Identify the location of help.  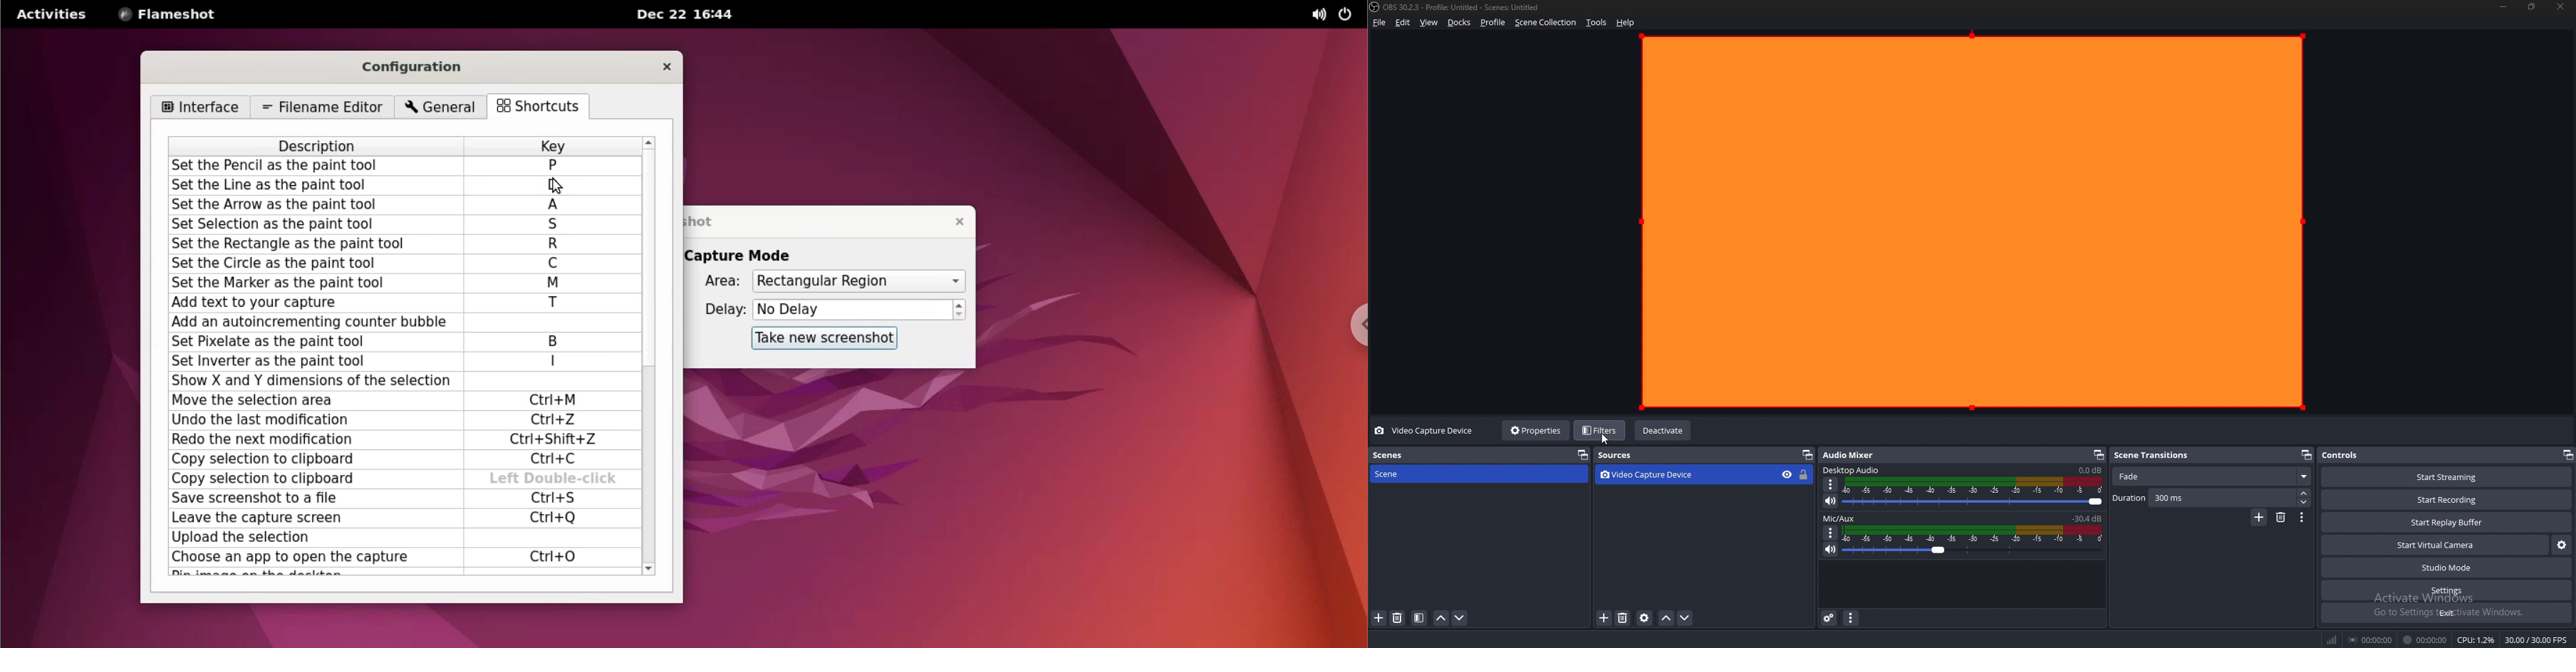
(1626, 23).